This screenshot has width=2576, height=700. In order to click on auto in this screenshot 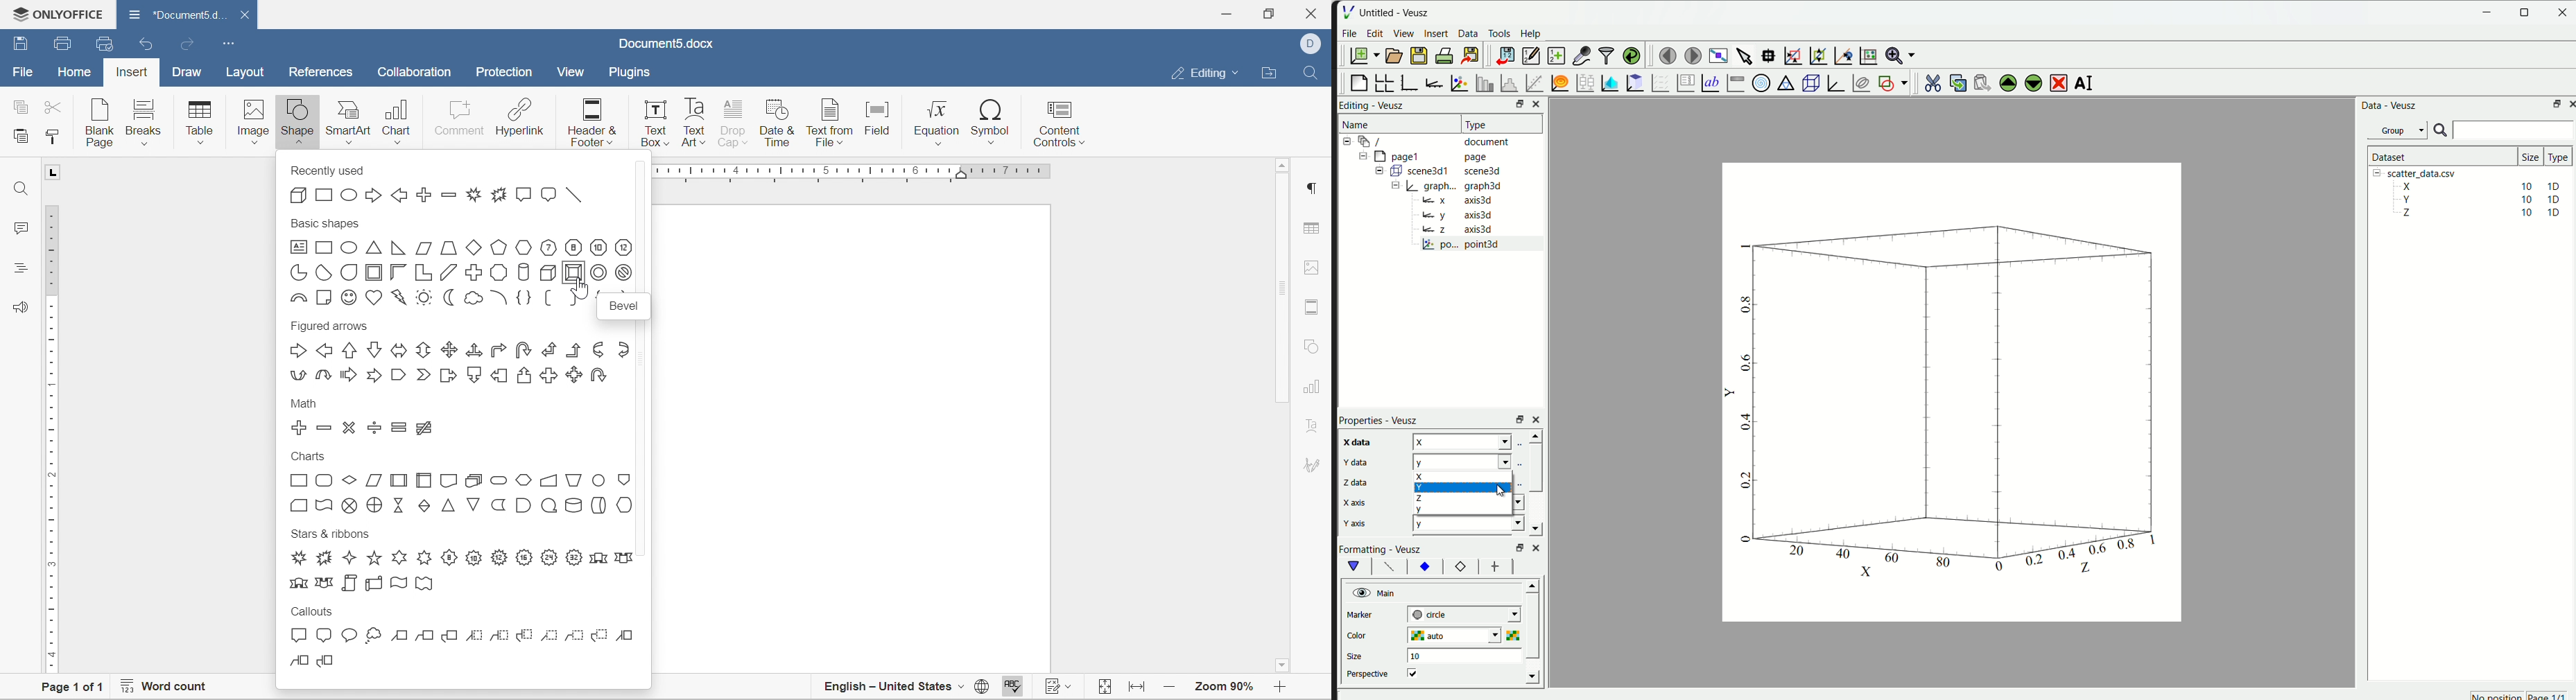, I will do `click(1462, 636)`.